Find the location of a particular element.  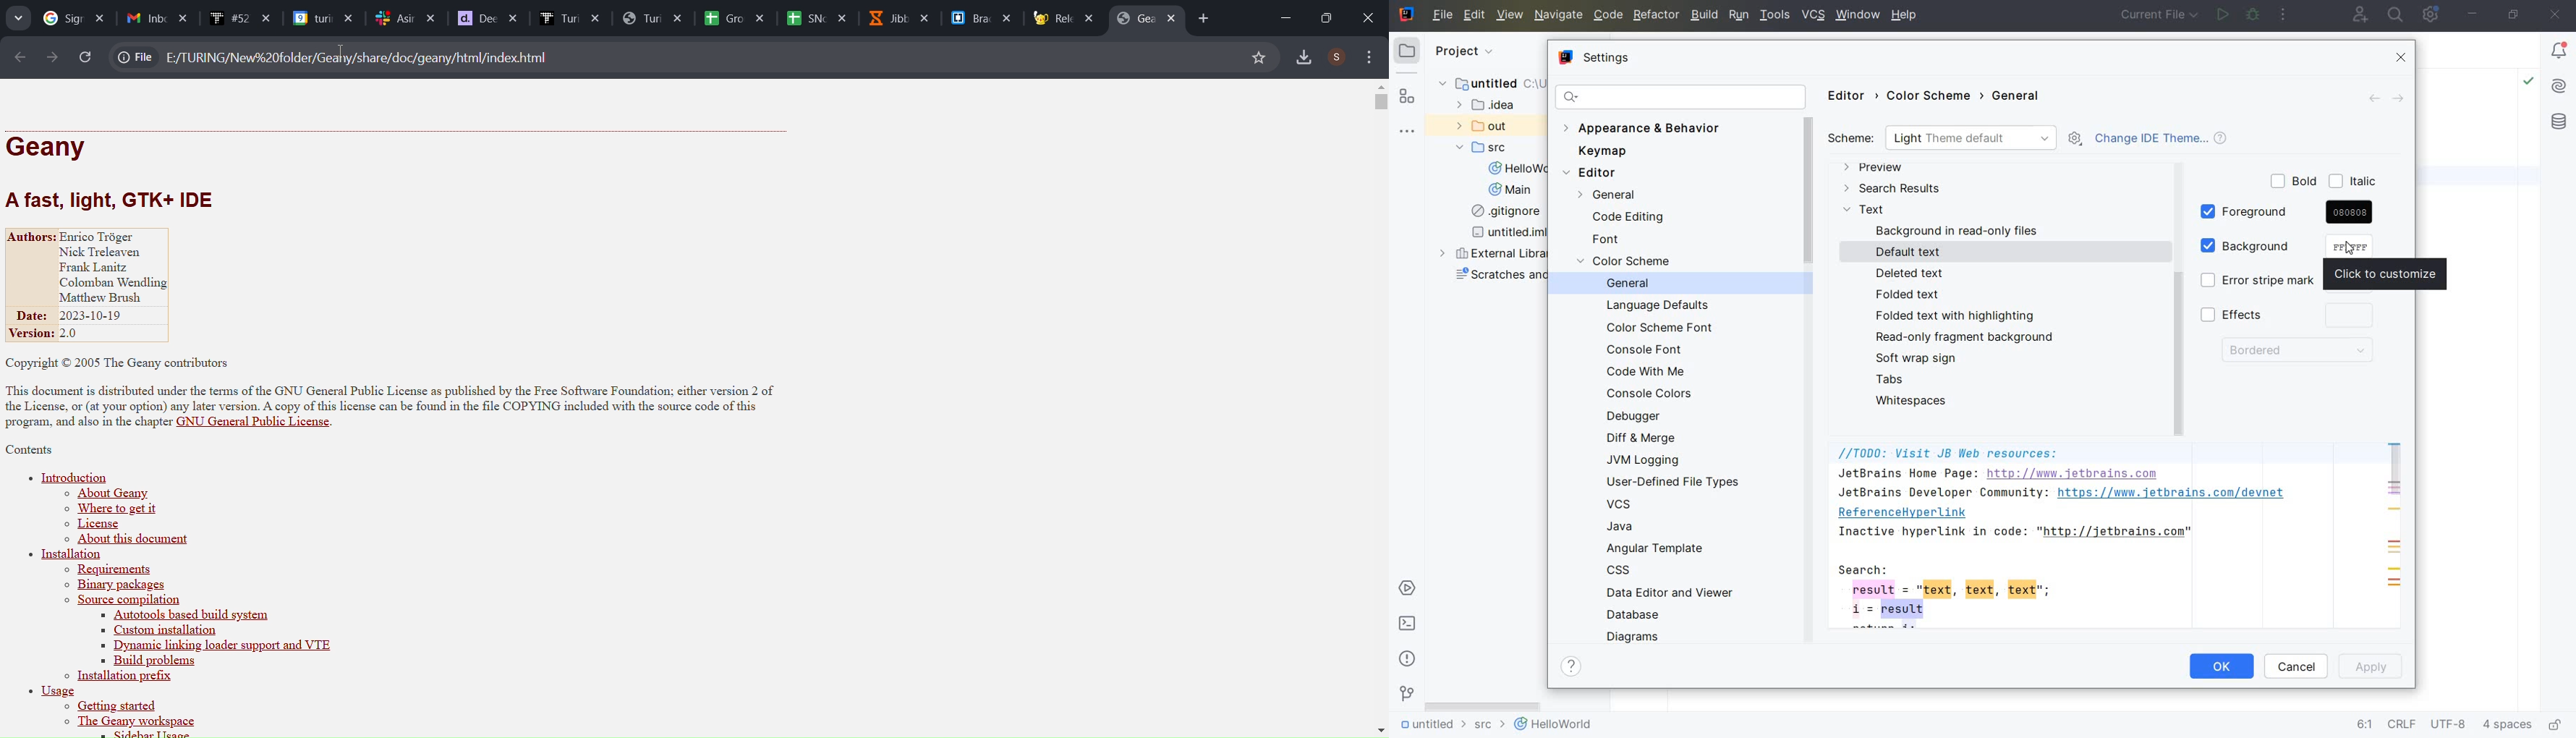

RUN is located at coordinates (1739, 16).